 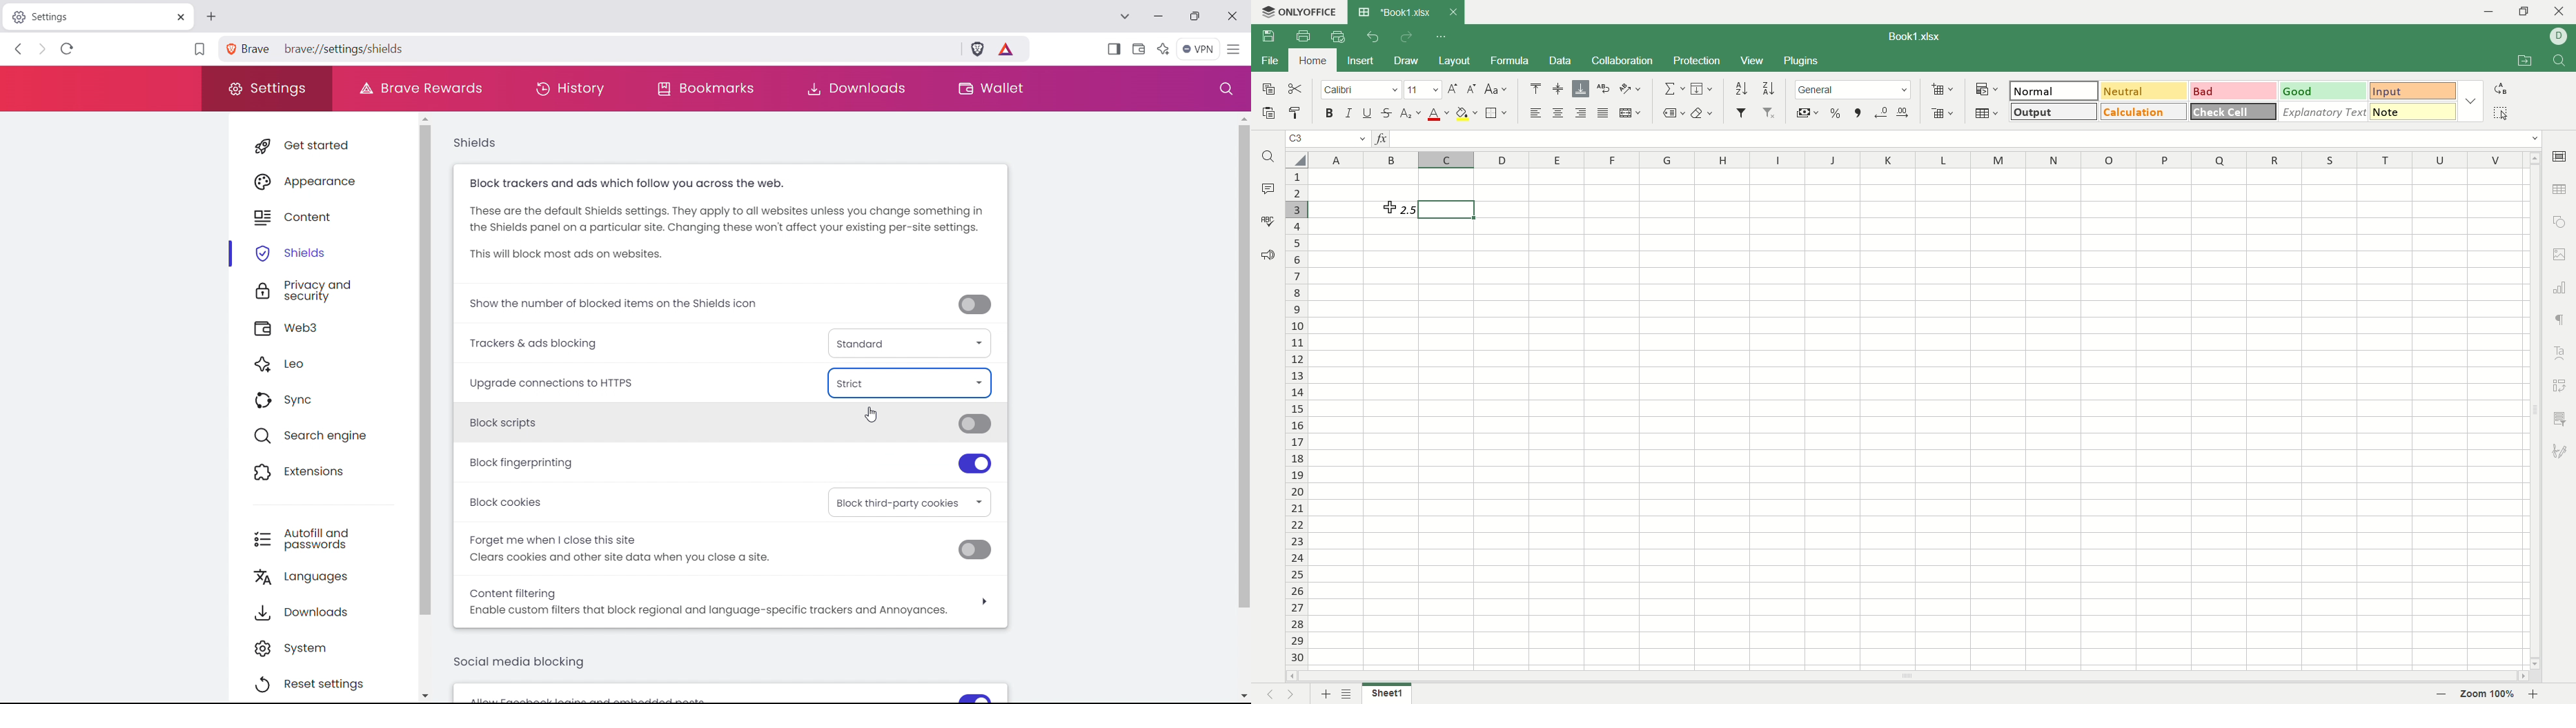 I want to click on data, so click(x=1562, y=61).